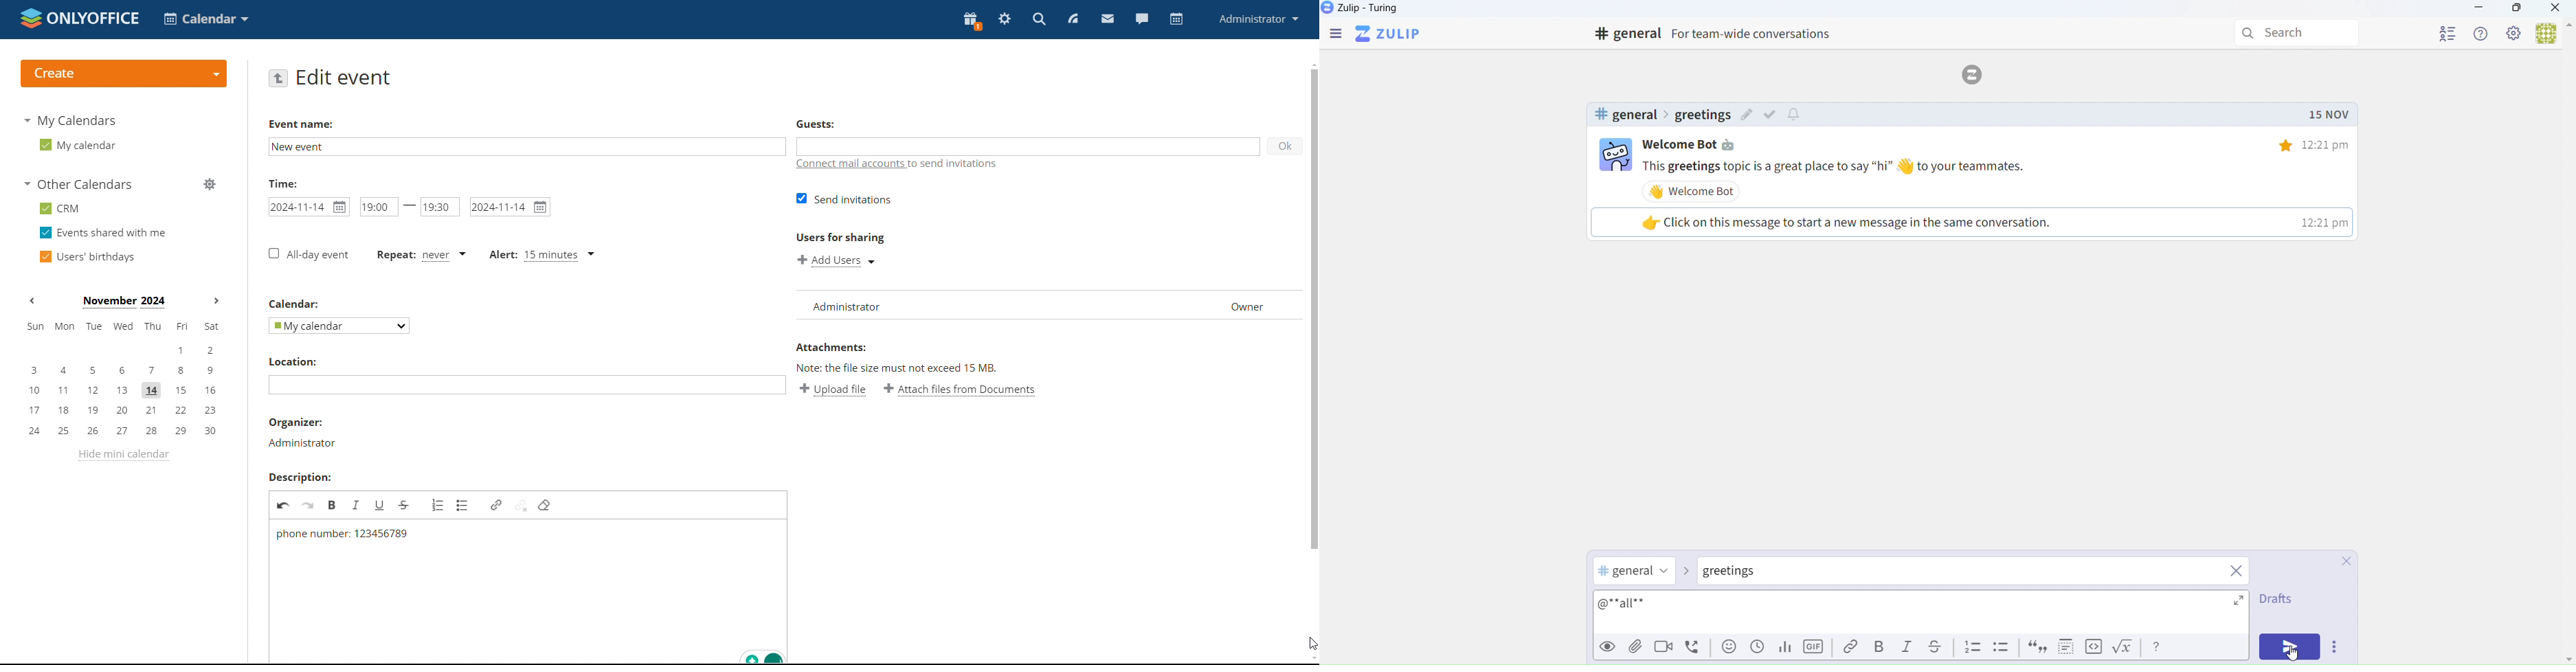 The width and height of the screenshot is (2576, 672). Describe the element at coordinates (124, 456) in the screenshot. I see `hide mini calendar` at that location.